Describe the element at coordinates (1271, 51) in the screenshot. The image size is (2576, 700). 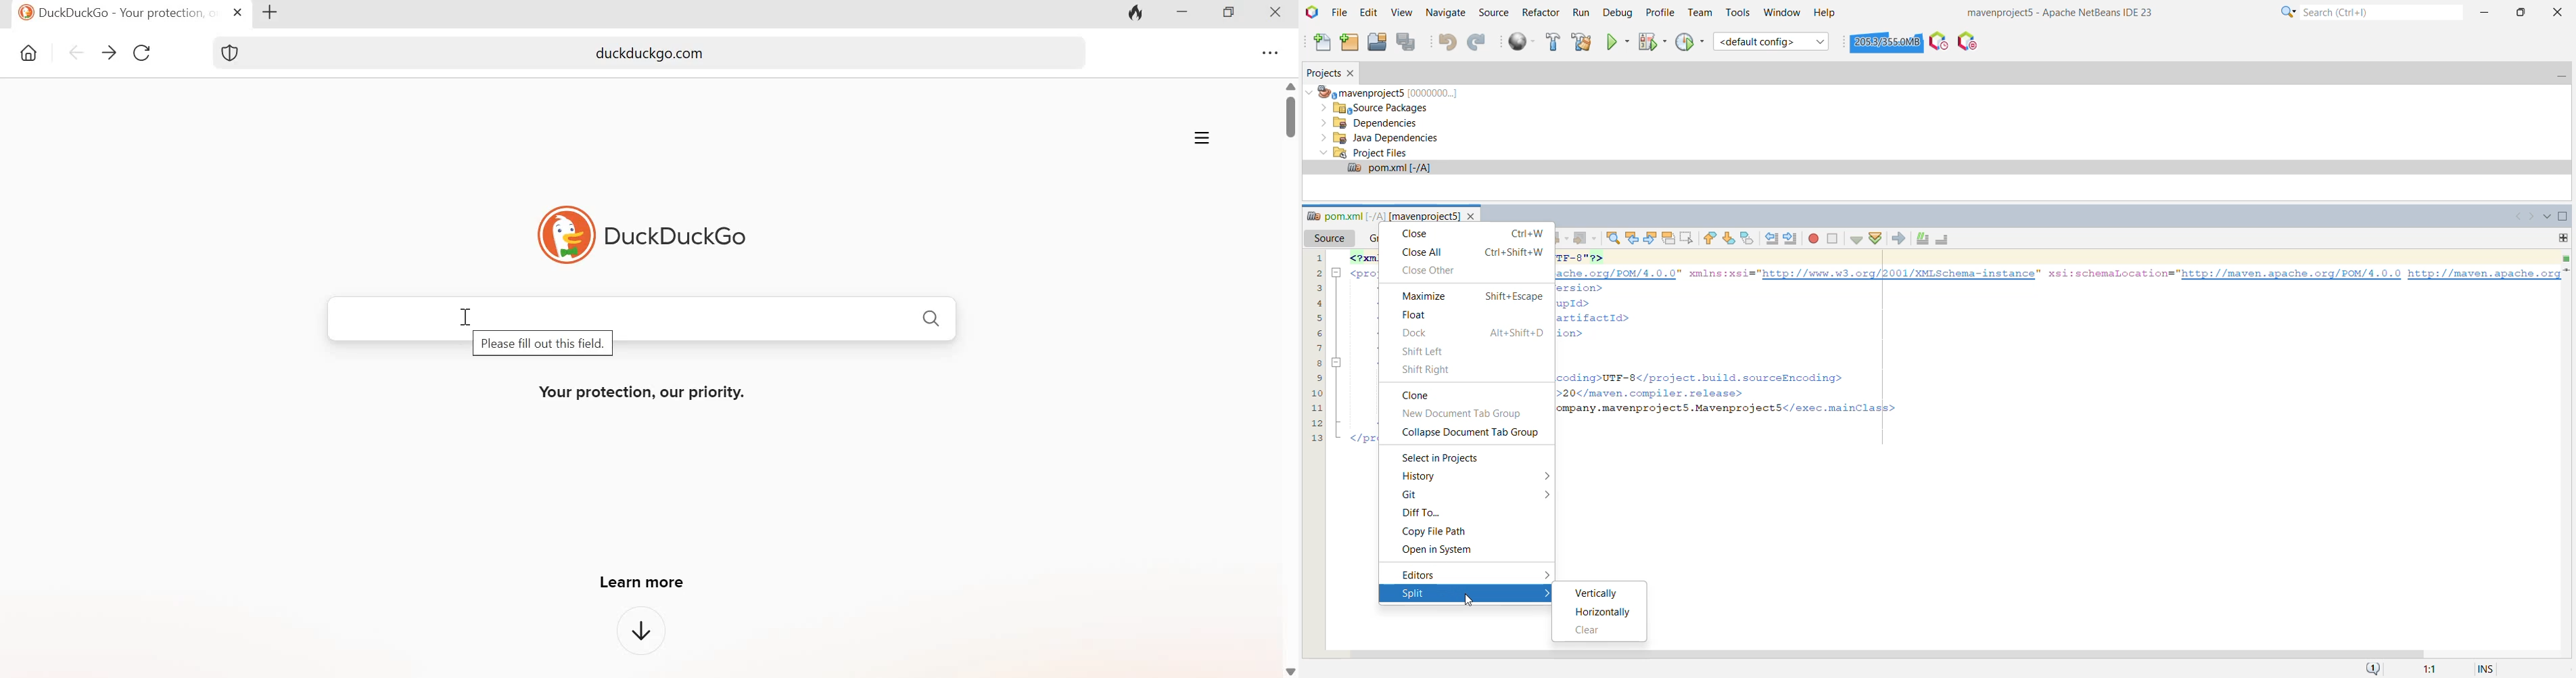
I see `Settings` at that location.